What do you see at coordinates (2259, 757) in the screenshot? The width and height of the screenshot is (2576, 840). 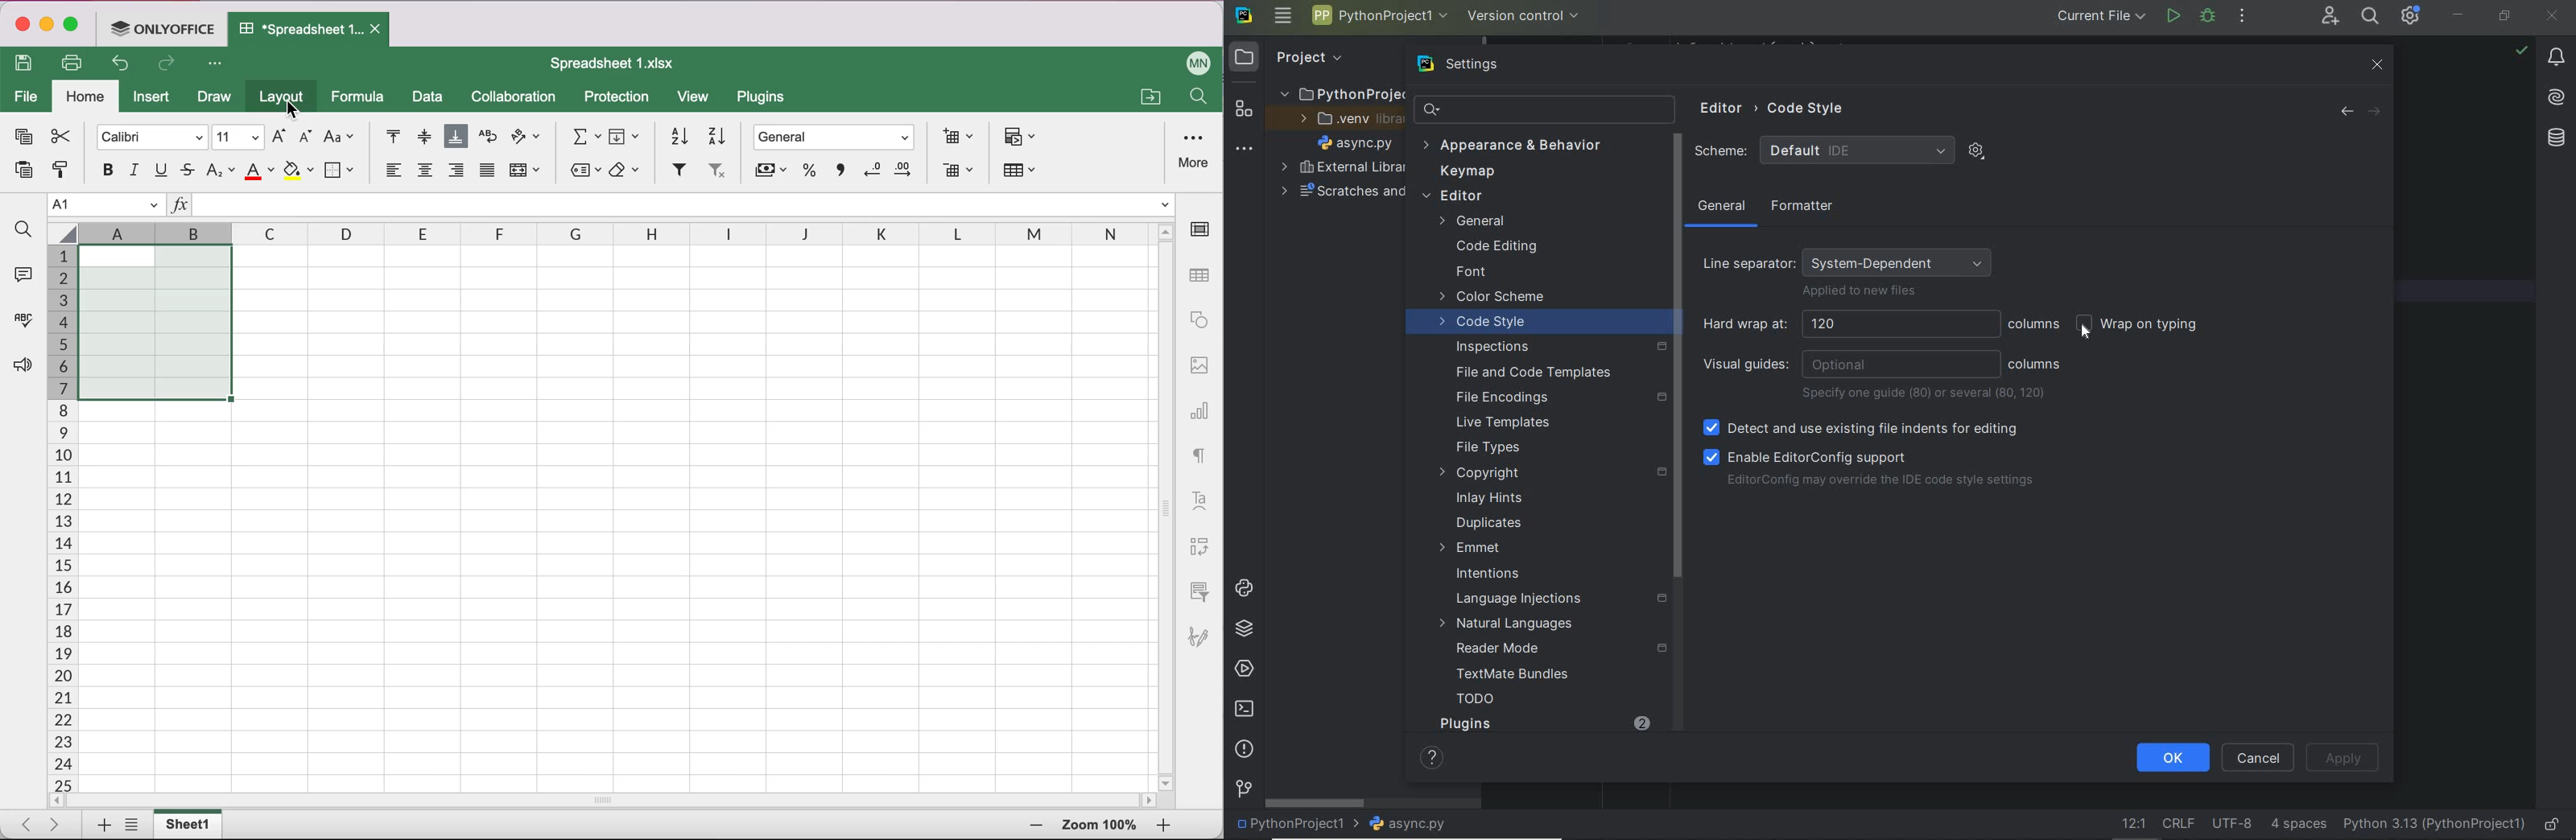 I see `CANCEL` at bounding box center [2259, 757].